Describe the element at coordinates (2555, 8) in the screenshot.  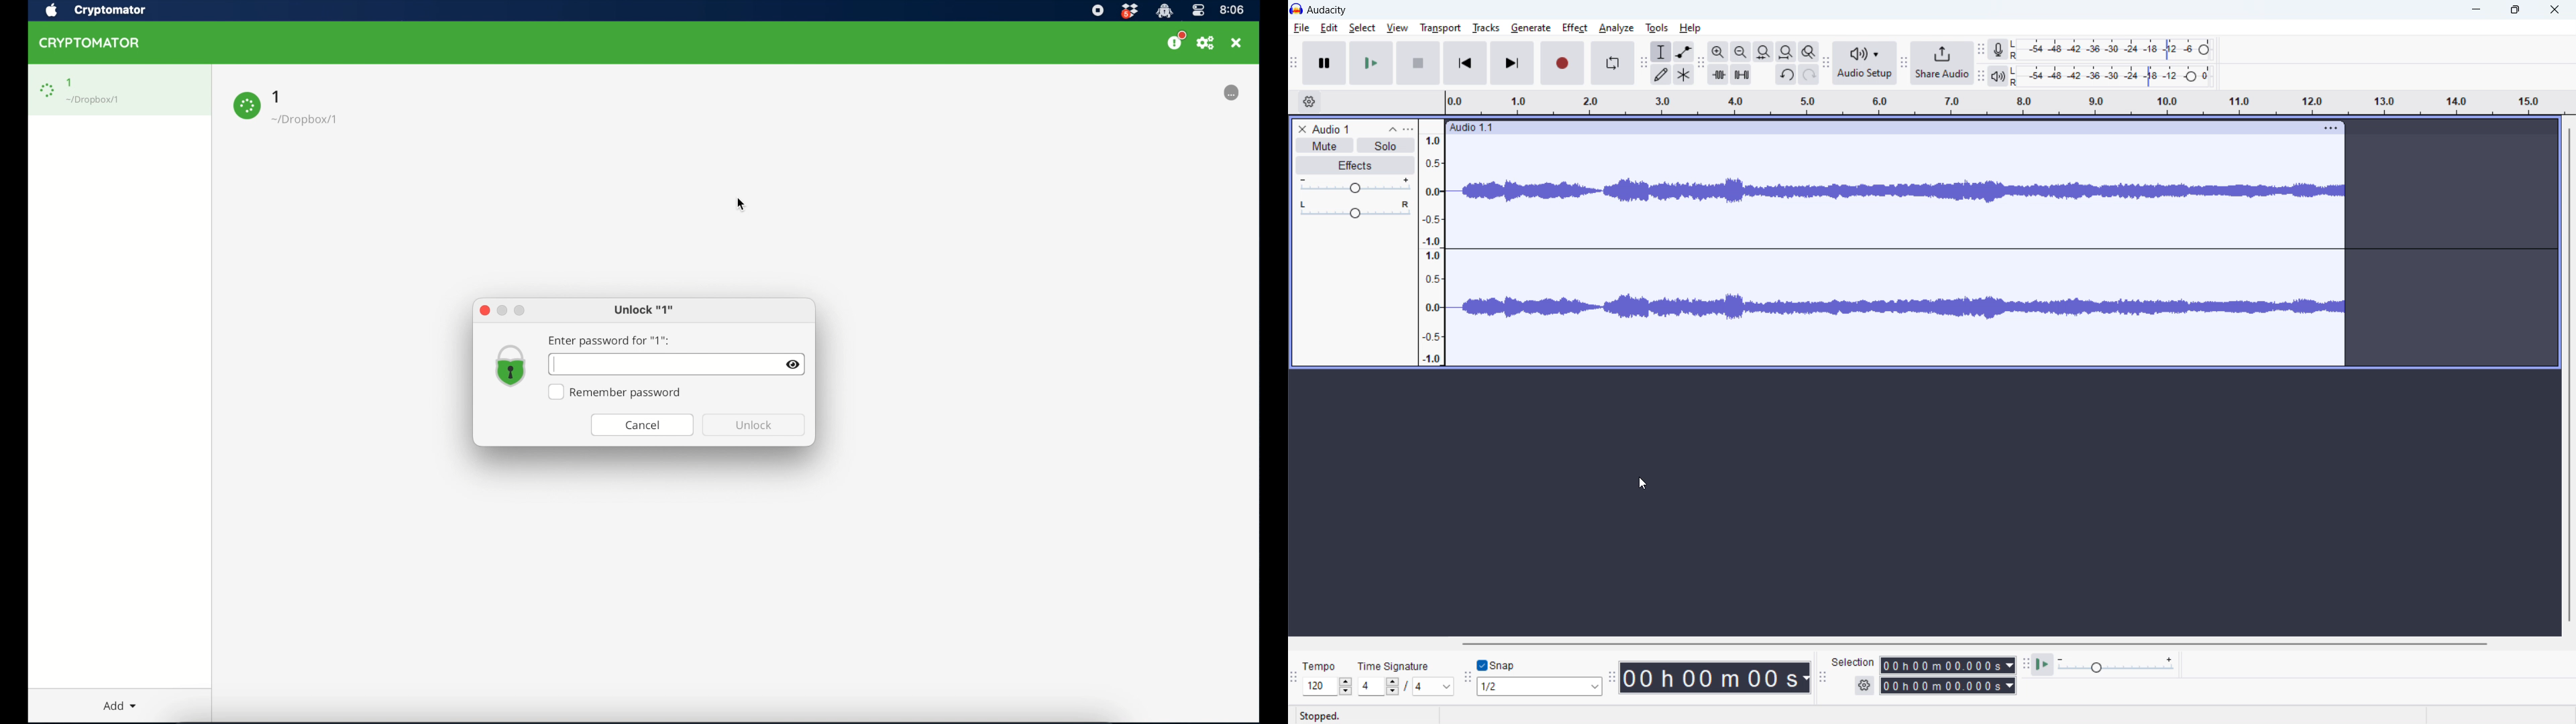
I see `close` at that location.